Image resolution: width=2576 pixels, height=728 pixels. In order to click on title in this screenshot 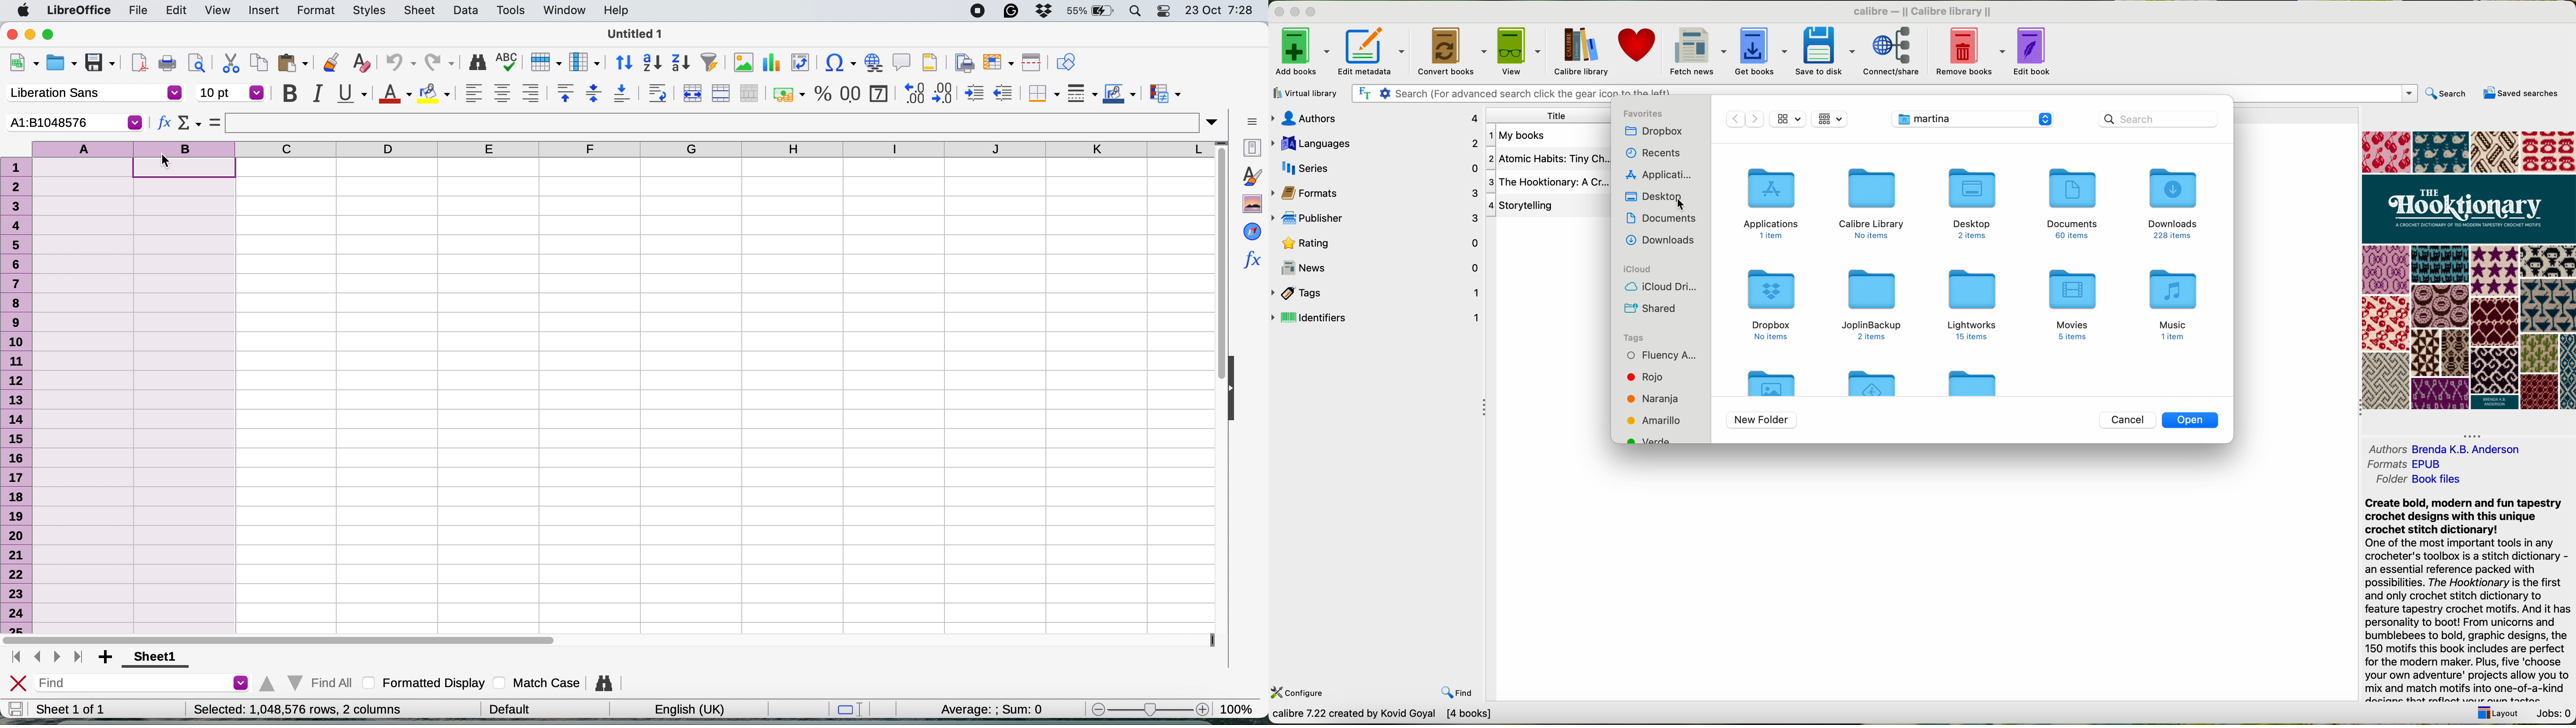, I will do `click(1551, 116)`.